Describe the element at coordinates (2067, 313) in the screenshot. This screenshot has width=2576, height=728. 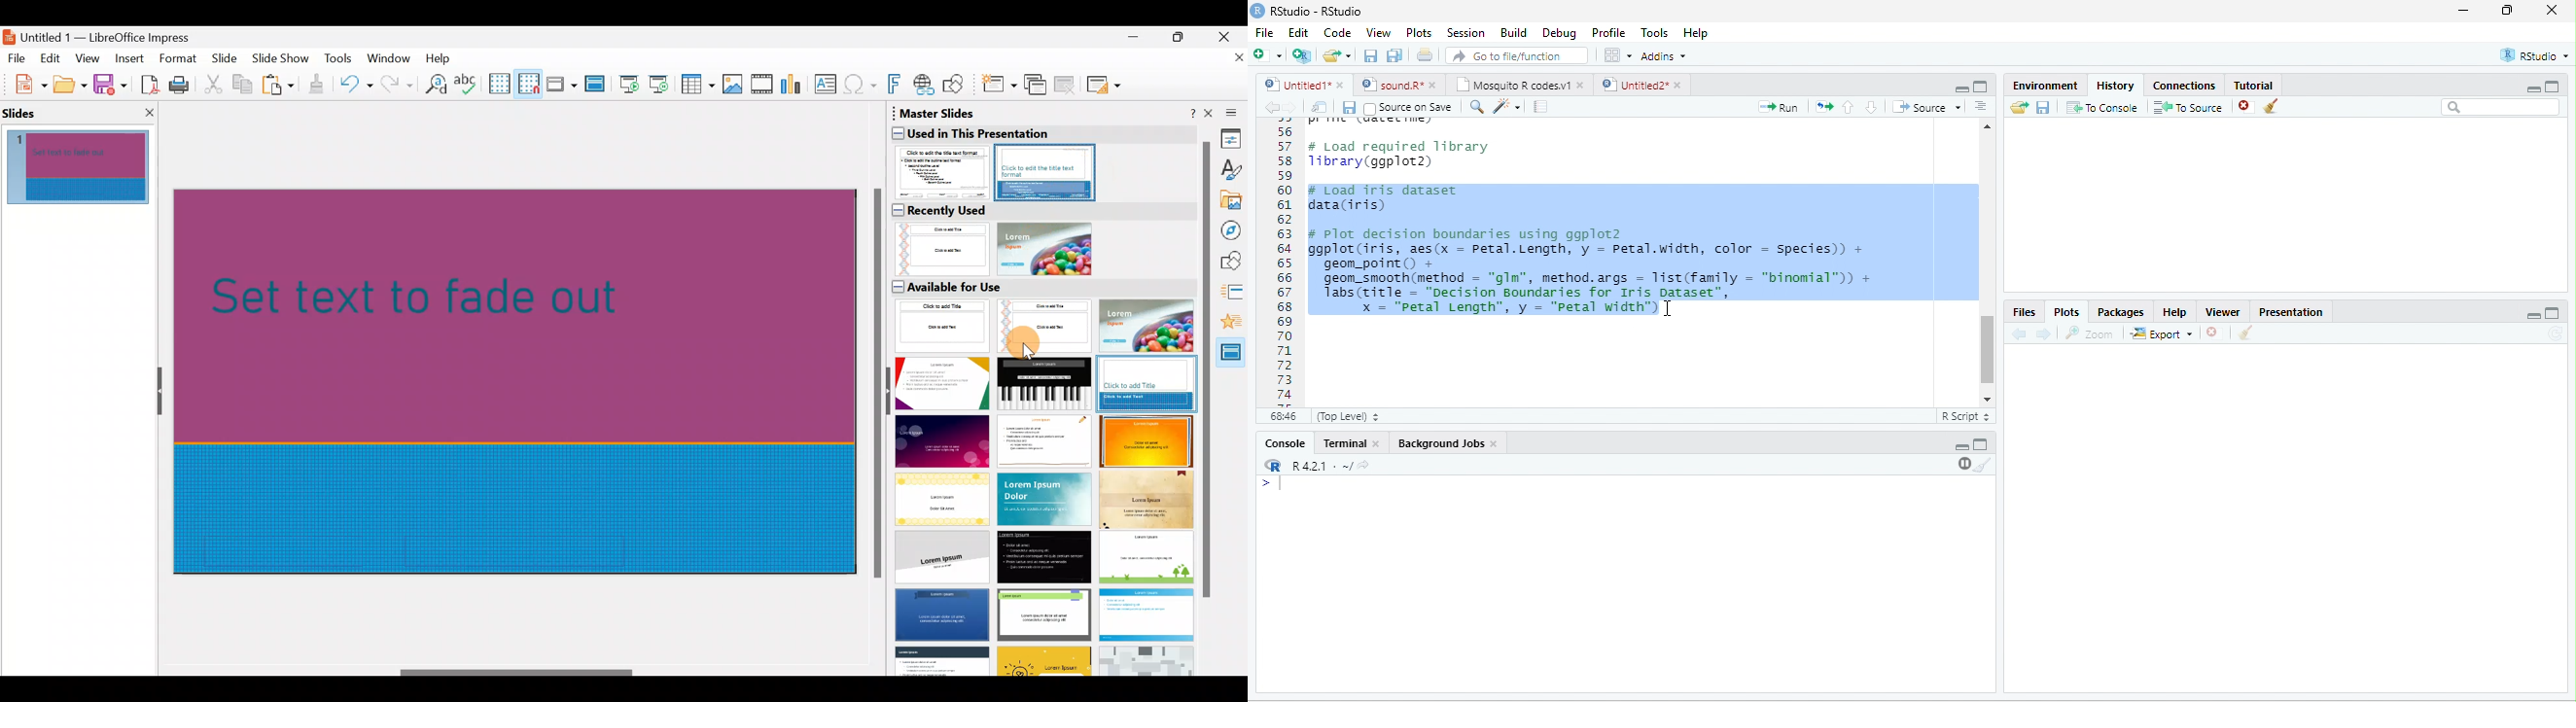
I see `Plots` at that location.